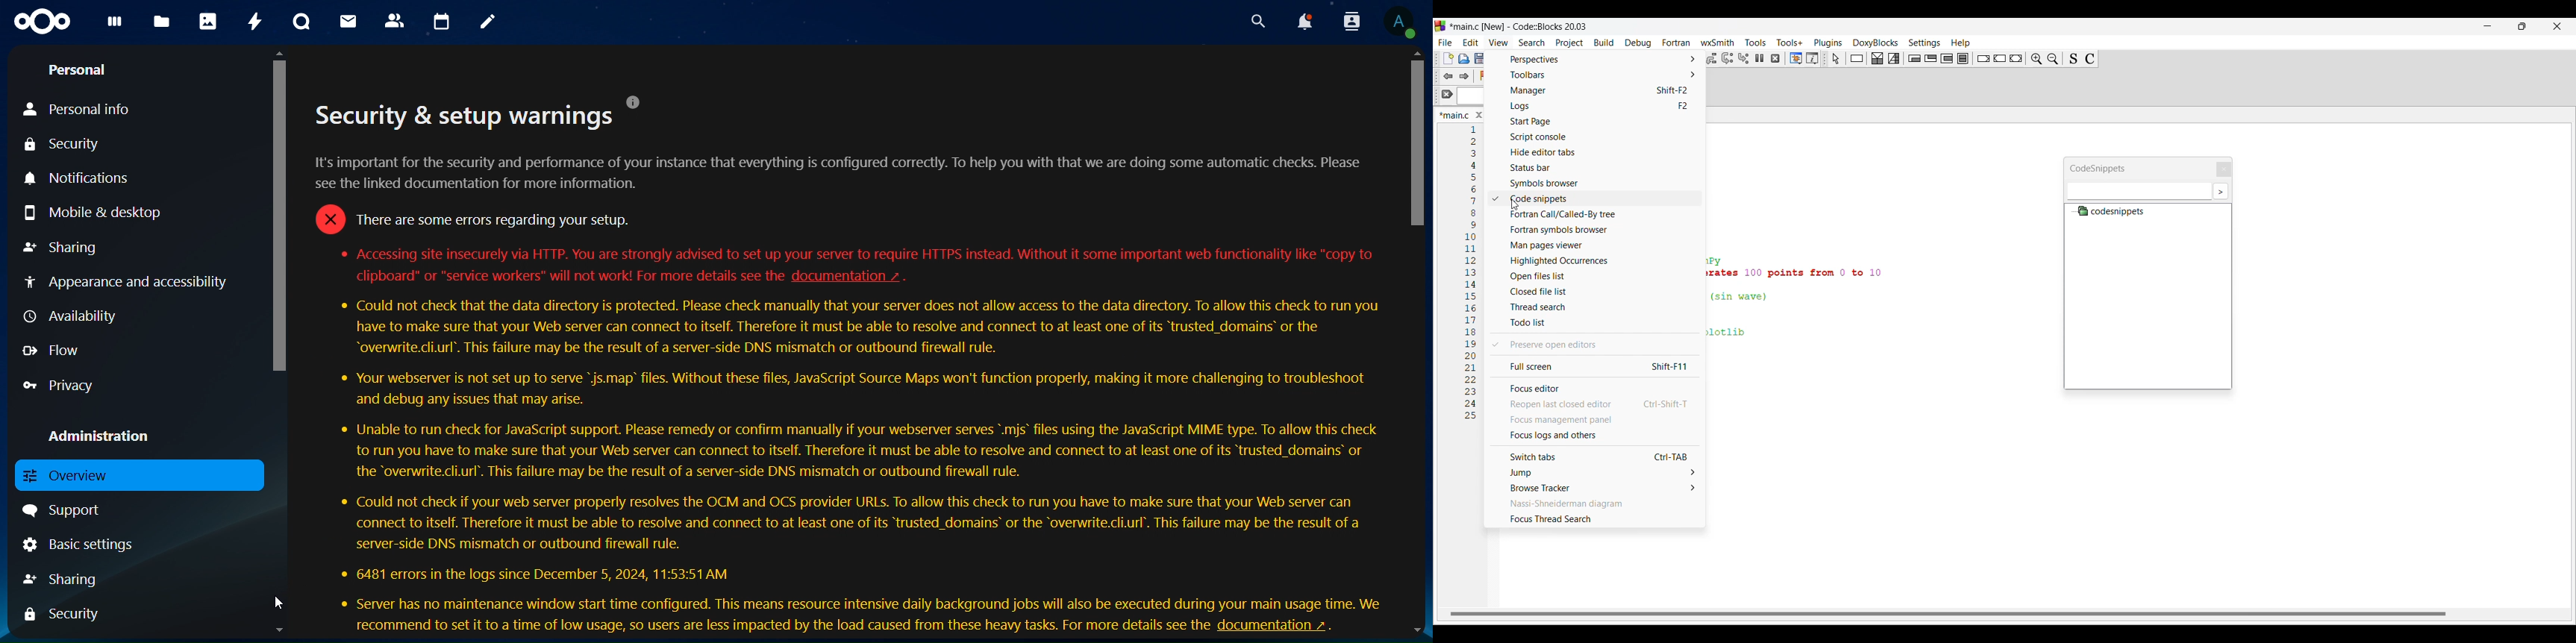 The image size is (2576, 644). Describe the element at coordinates (1470, 280) in the screenshot. I see `Code line` at that location.